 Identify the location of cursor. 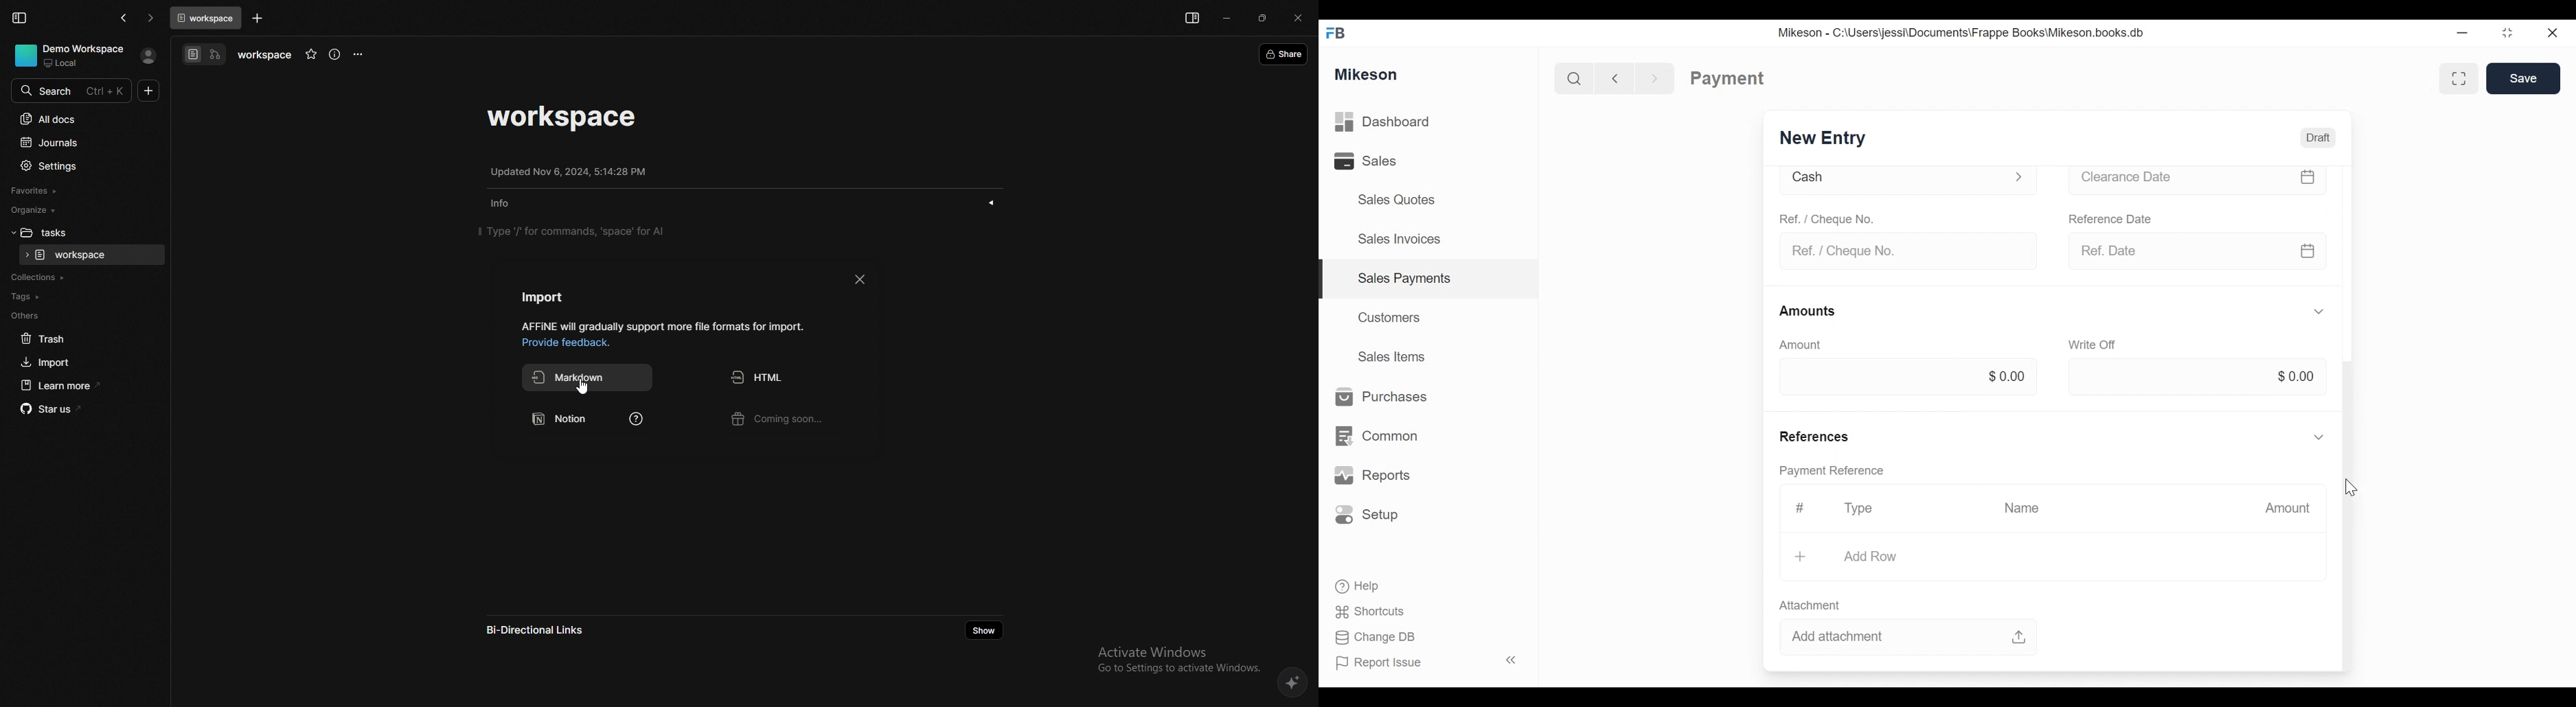
(586, 389).